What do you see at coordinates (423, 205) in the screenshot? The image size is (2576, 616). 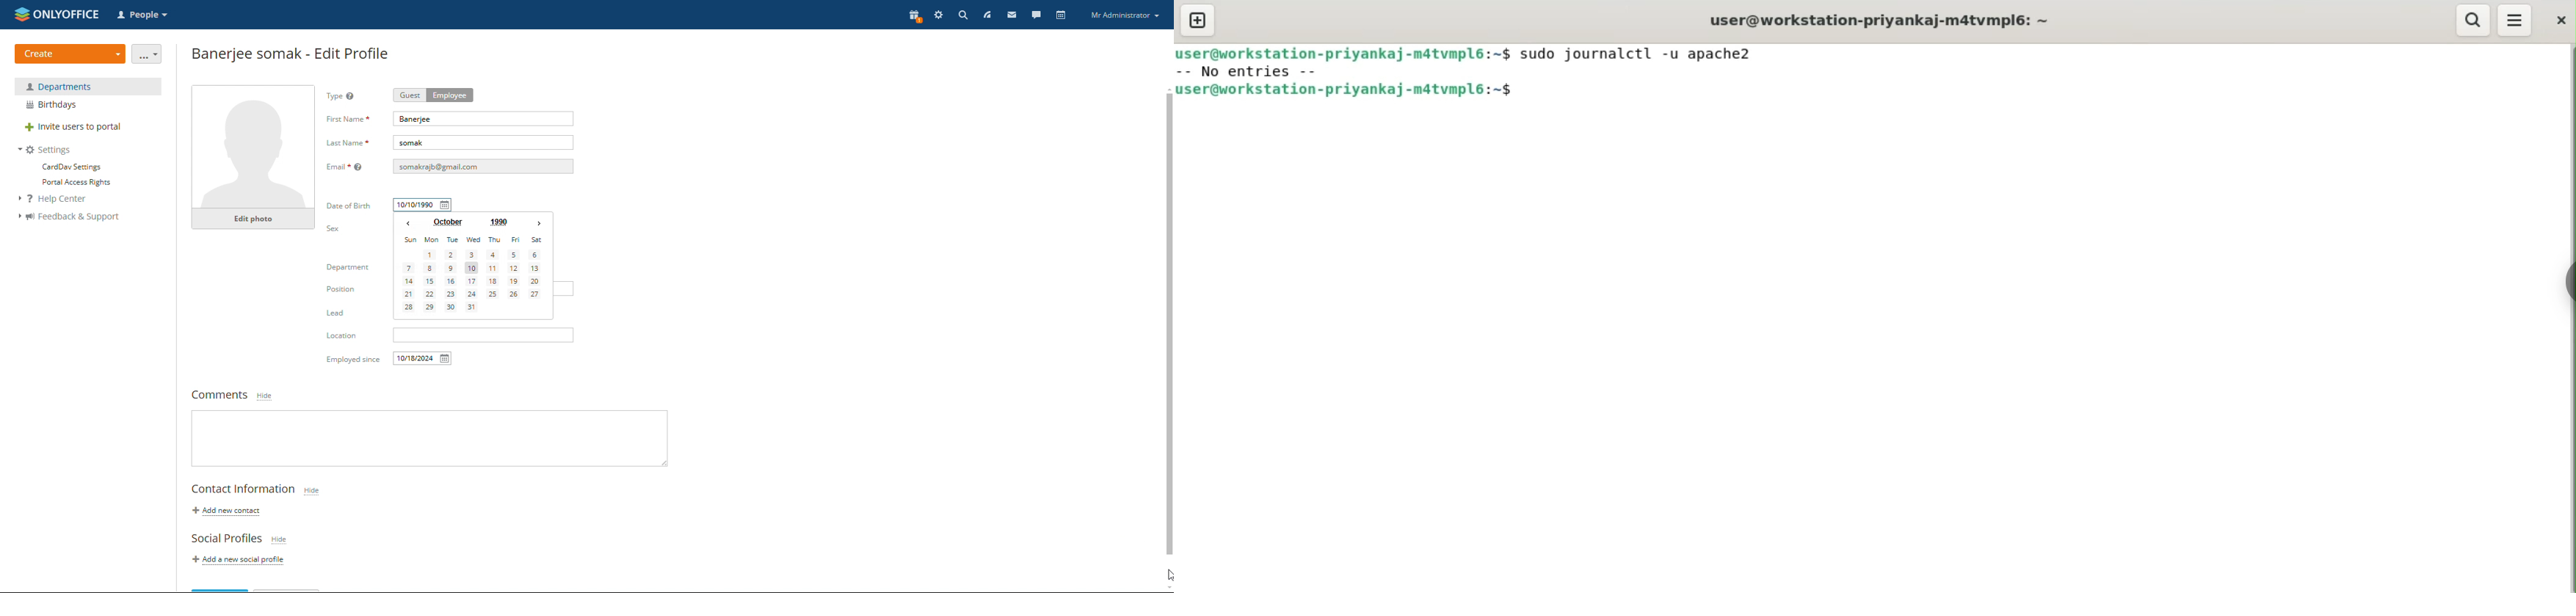 I see `date of birth` at bounding box center [423, 205].